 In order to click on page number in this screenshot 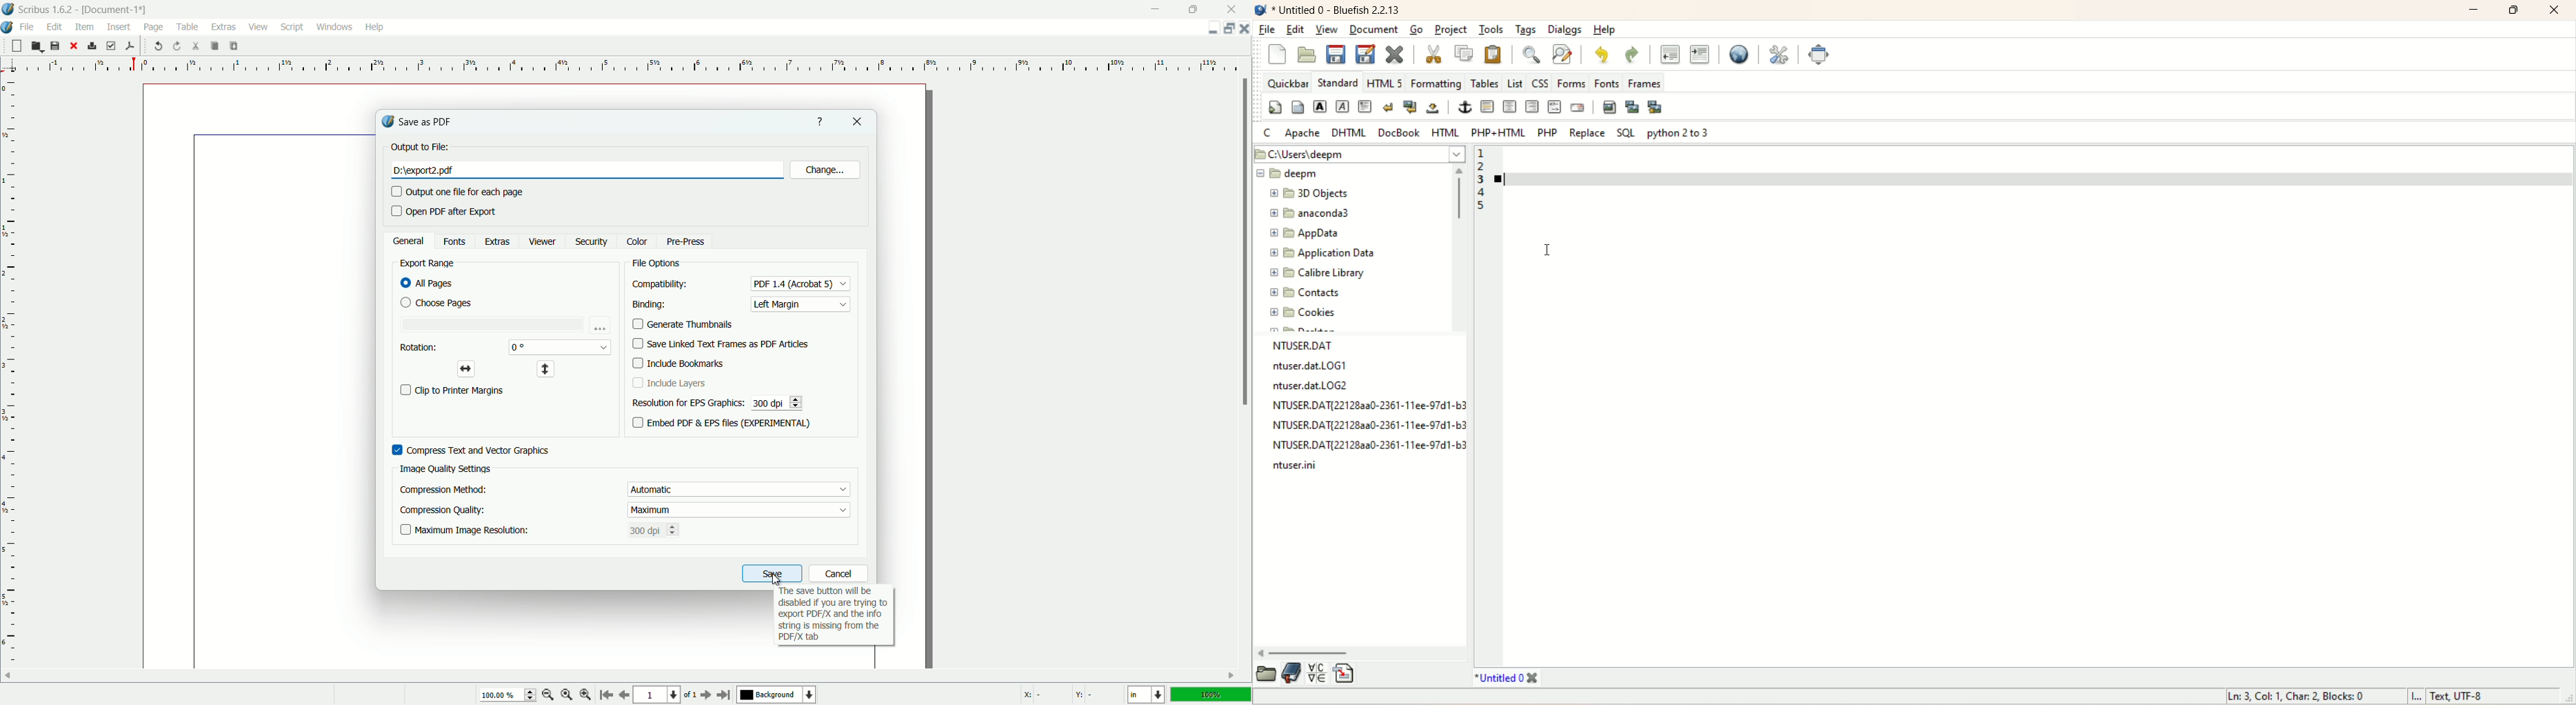, I will do `click(659, 695)`.